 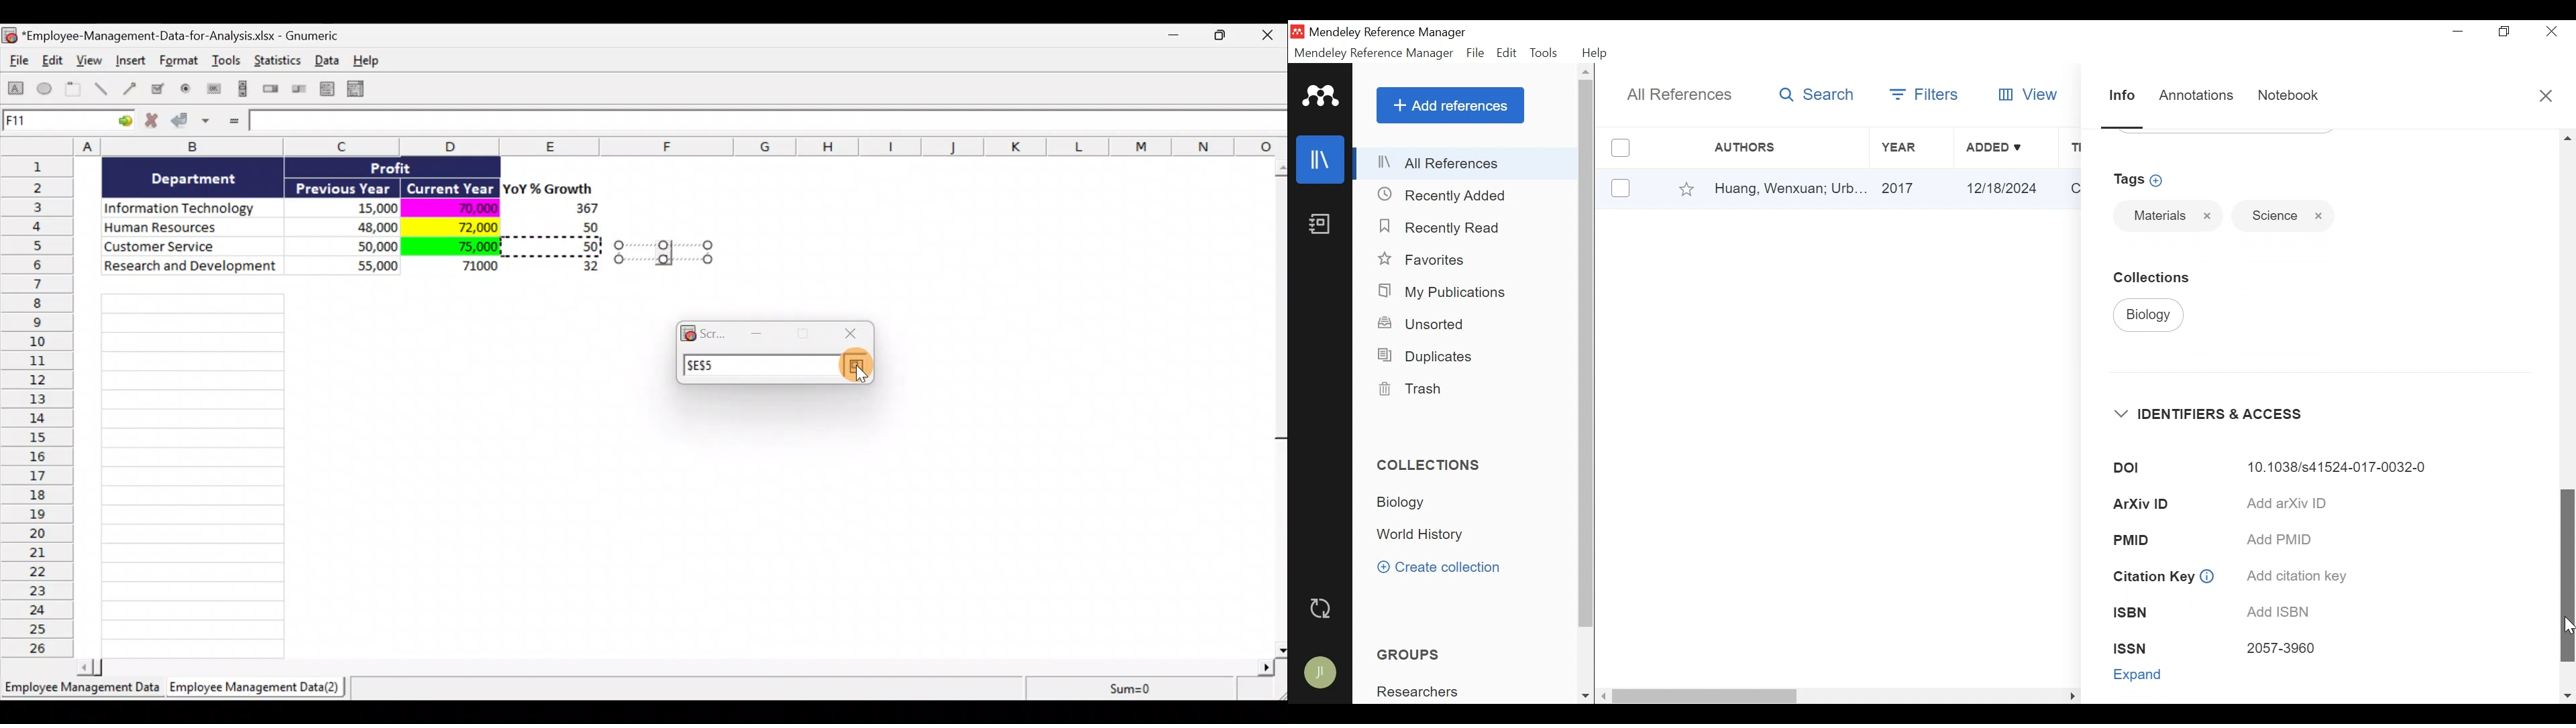 I want to click on resize handle, so click(x=663, y=251).